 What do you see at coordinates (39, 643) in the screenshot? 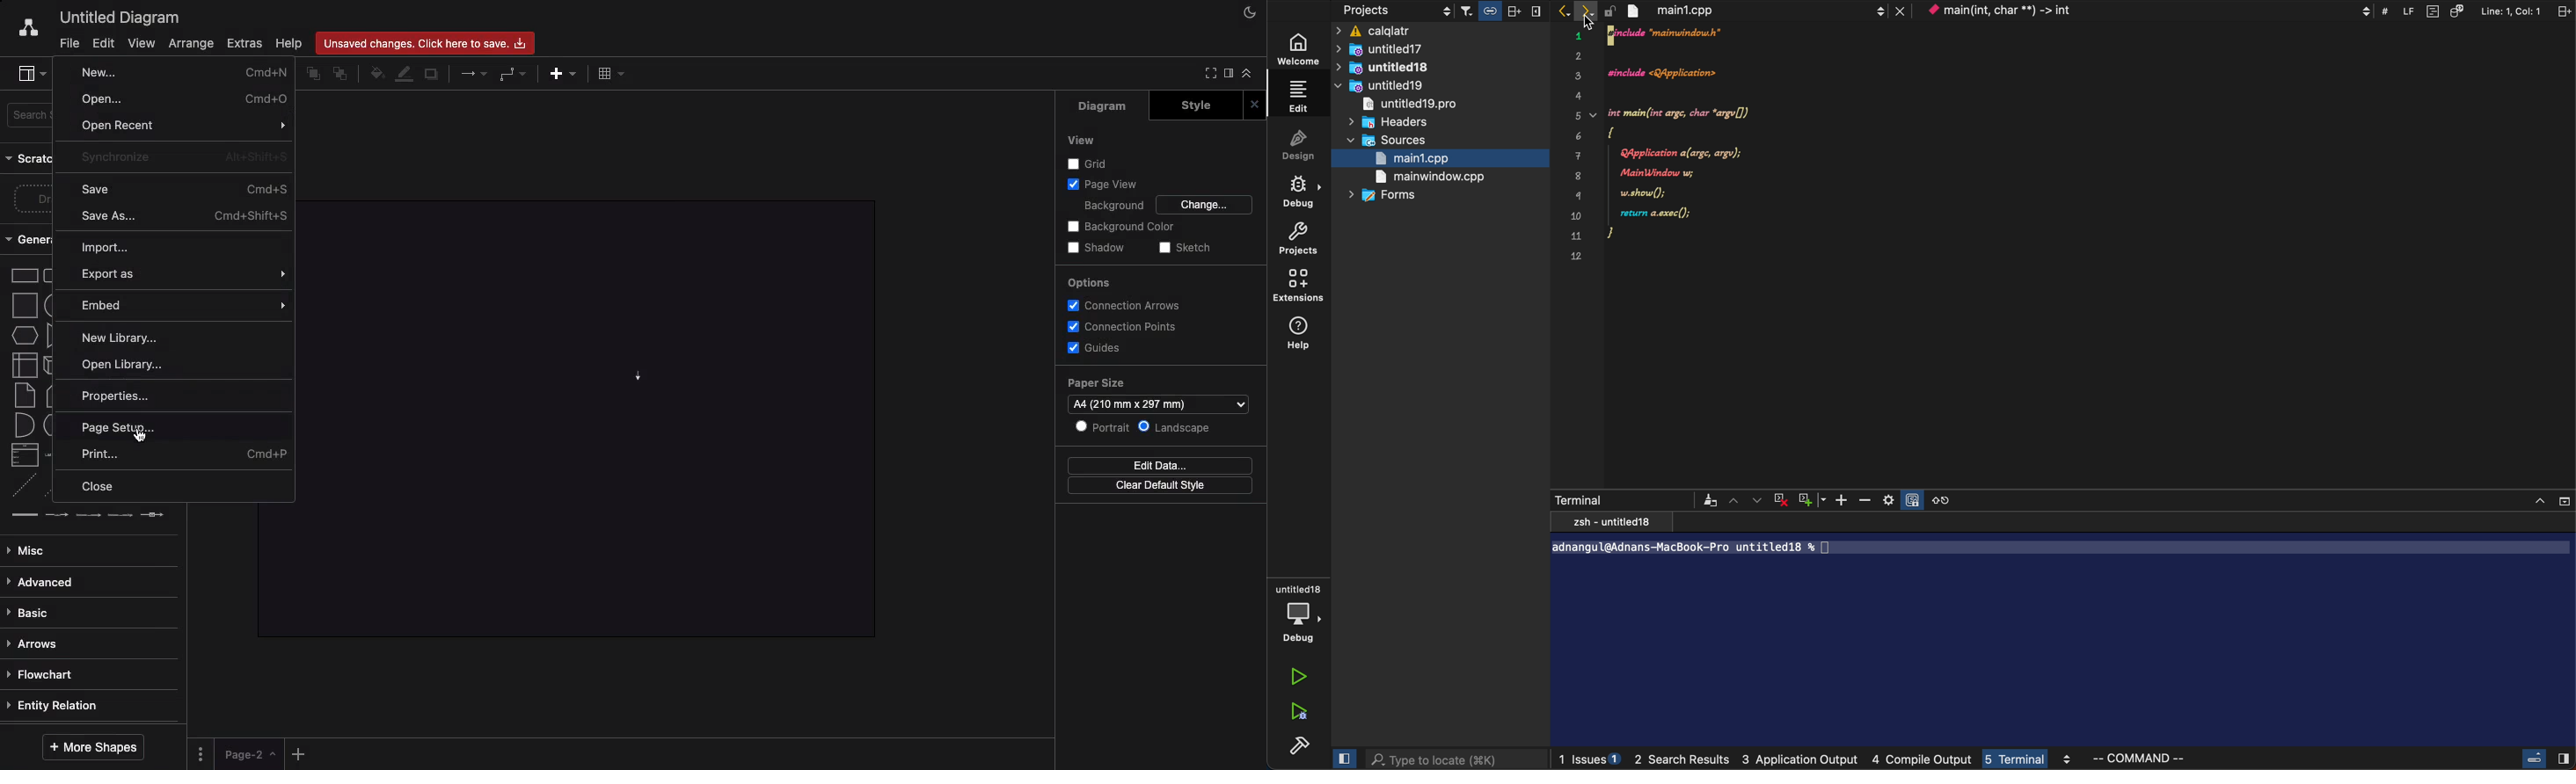
I see `Arrows` at bounding box center [39, 643].